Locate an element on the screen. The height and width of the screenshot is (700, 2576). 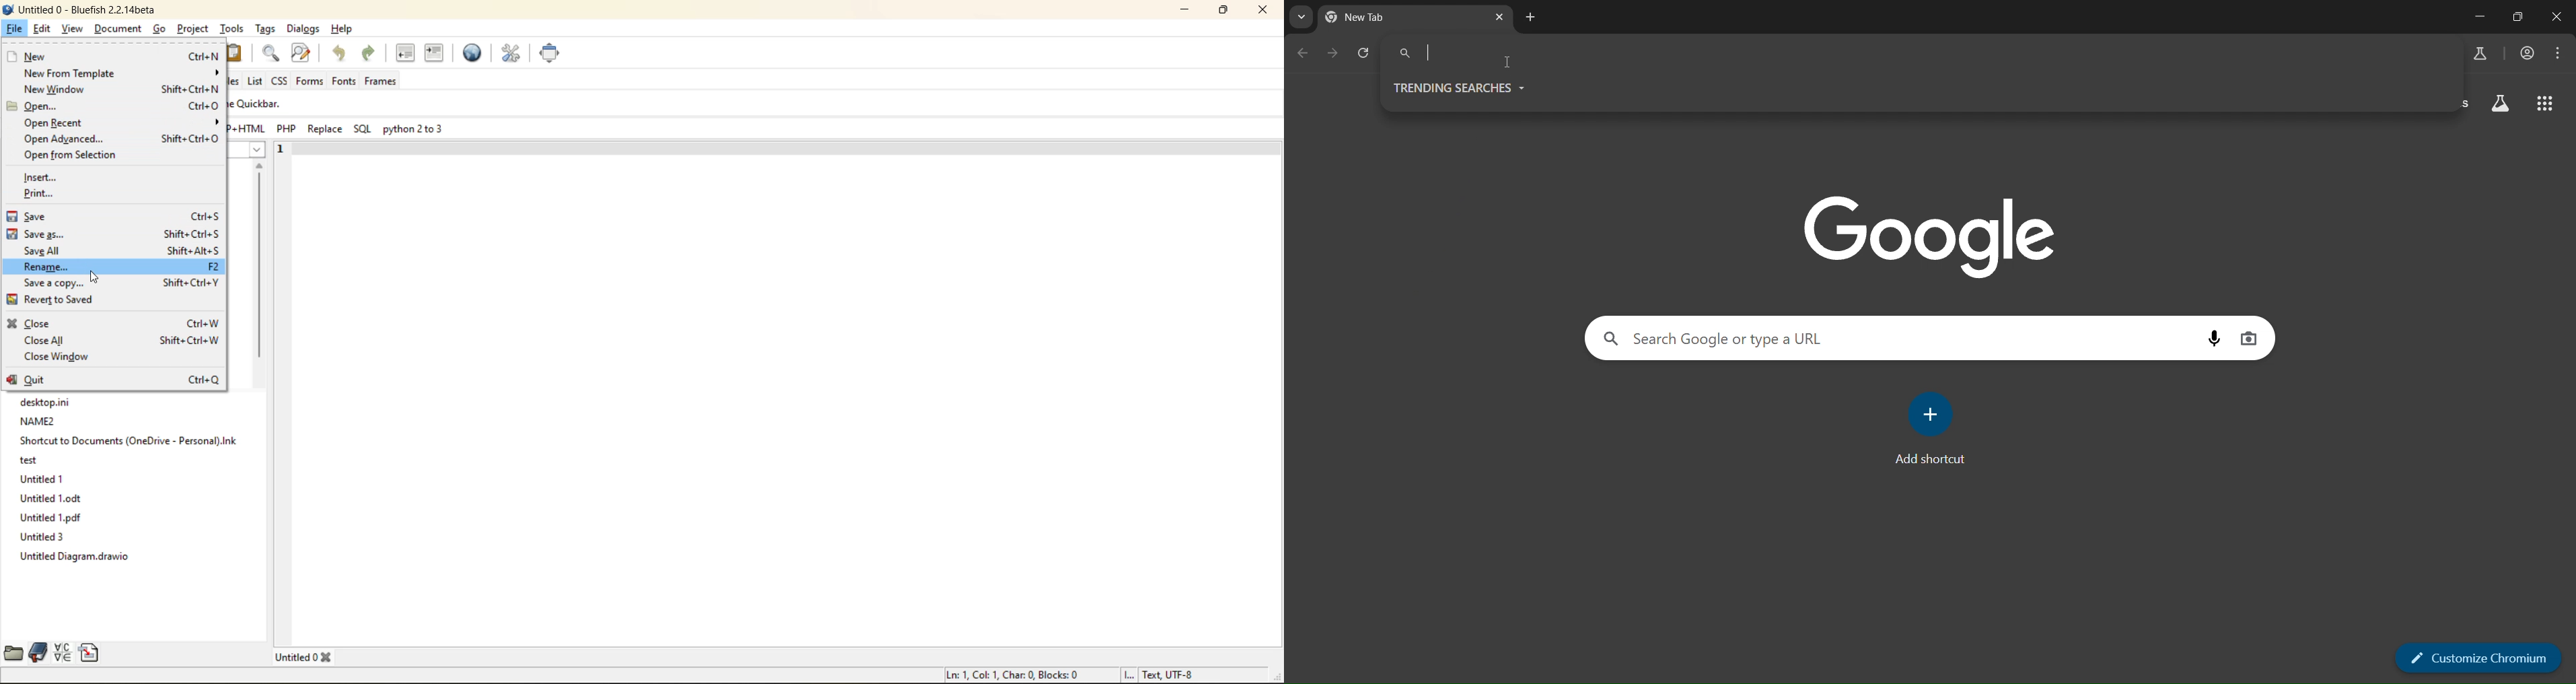
google apps is located at coordinates (2547, 102).